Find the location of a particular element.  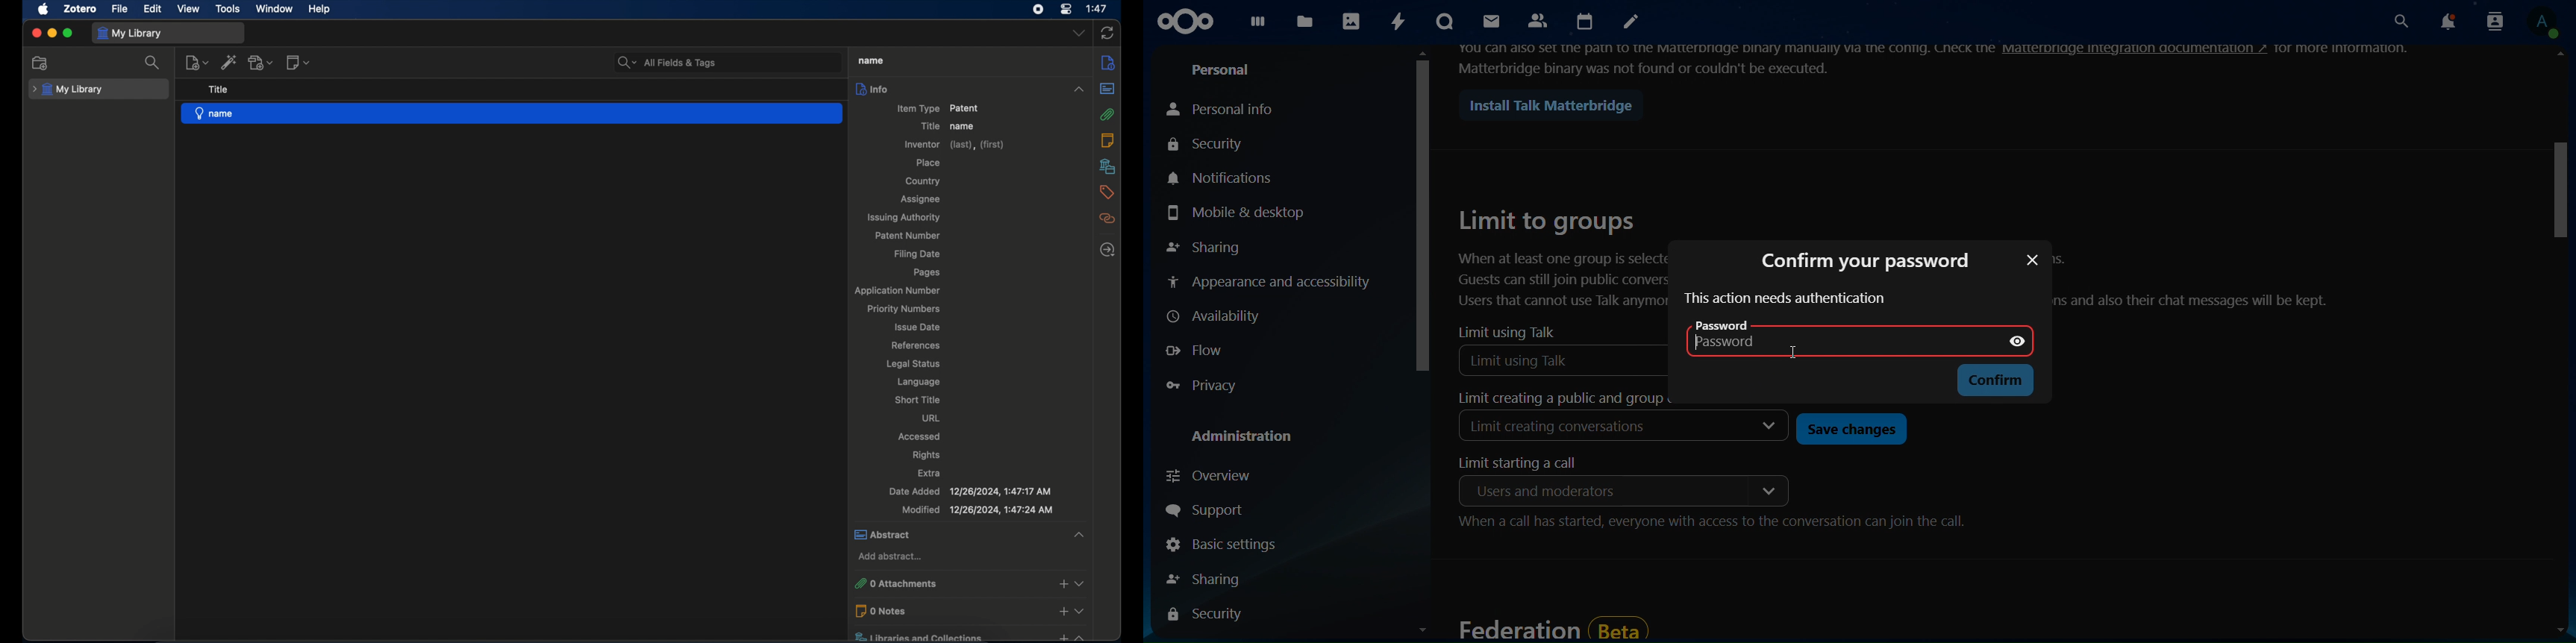

inventor (last),(first) is located at coordinates (954, 145).